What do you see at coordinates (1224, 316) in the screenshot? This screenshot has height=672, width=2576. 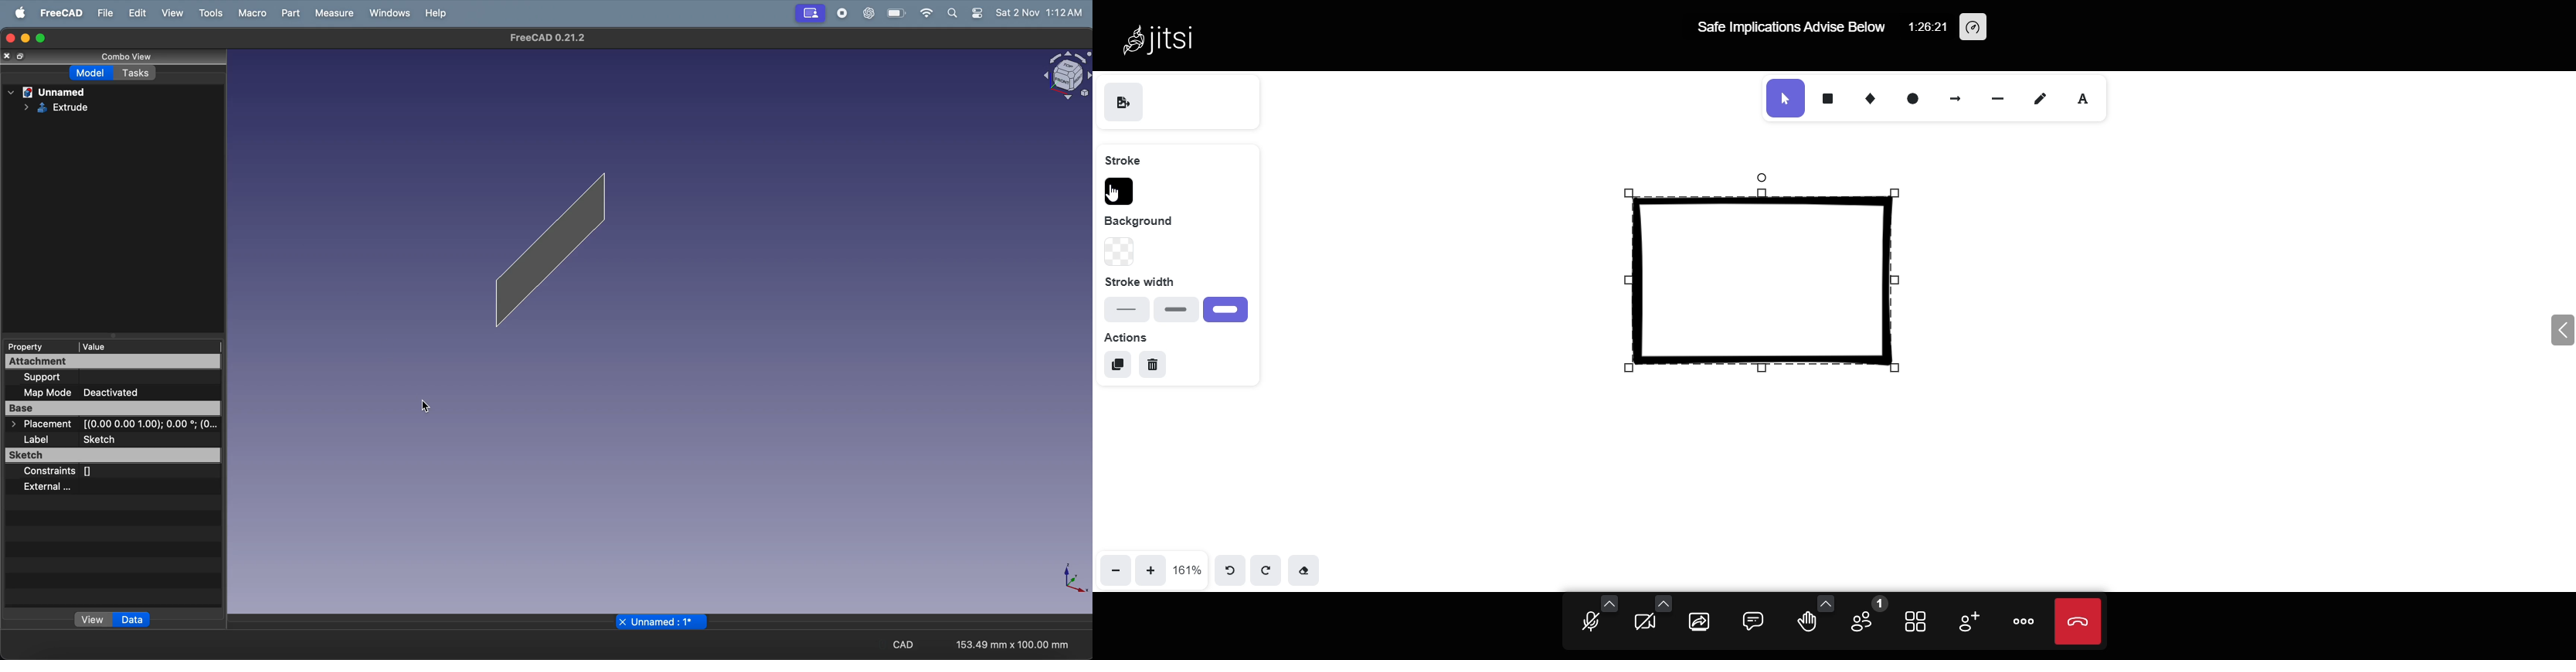 I see `extra bold` at bounding box center [1224, 316].